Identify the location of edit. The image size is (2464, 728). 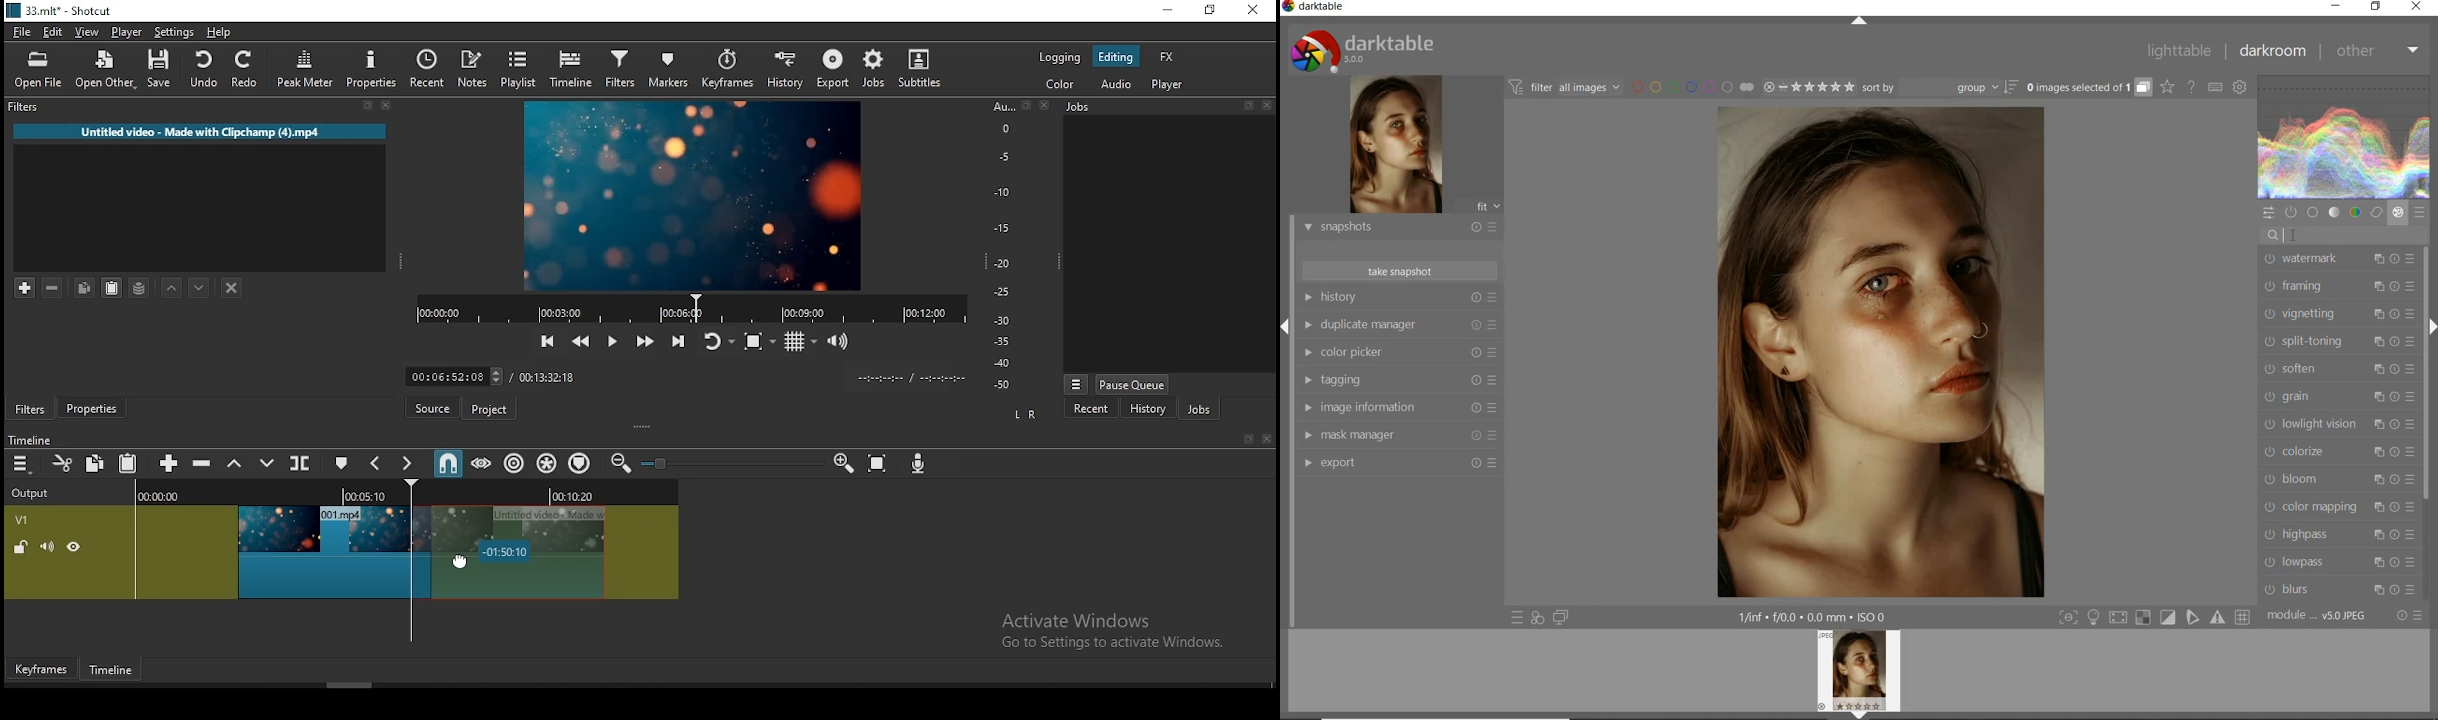
(53, 31).